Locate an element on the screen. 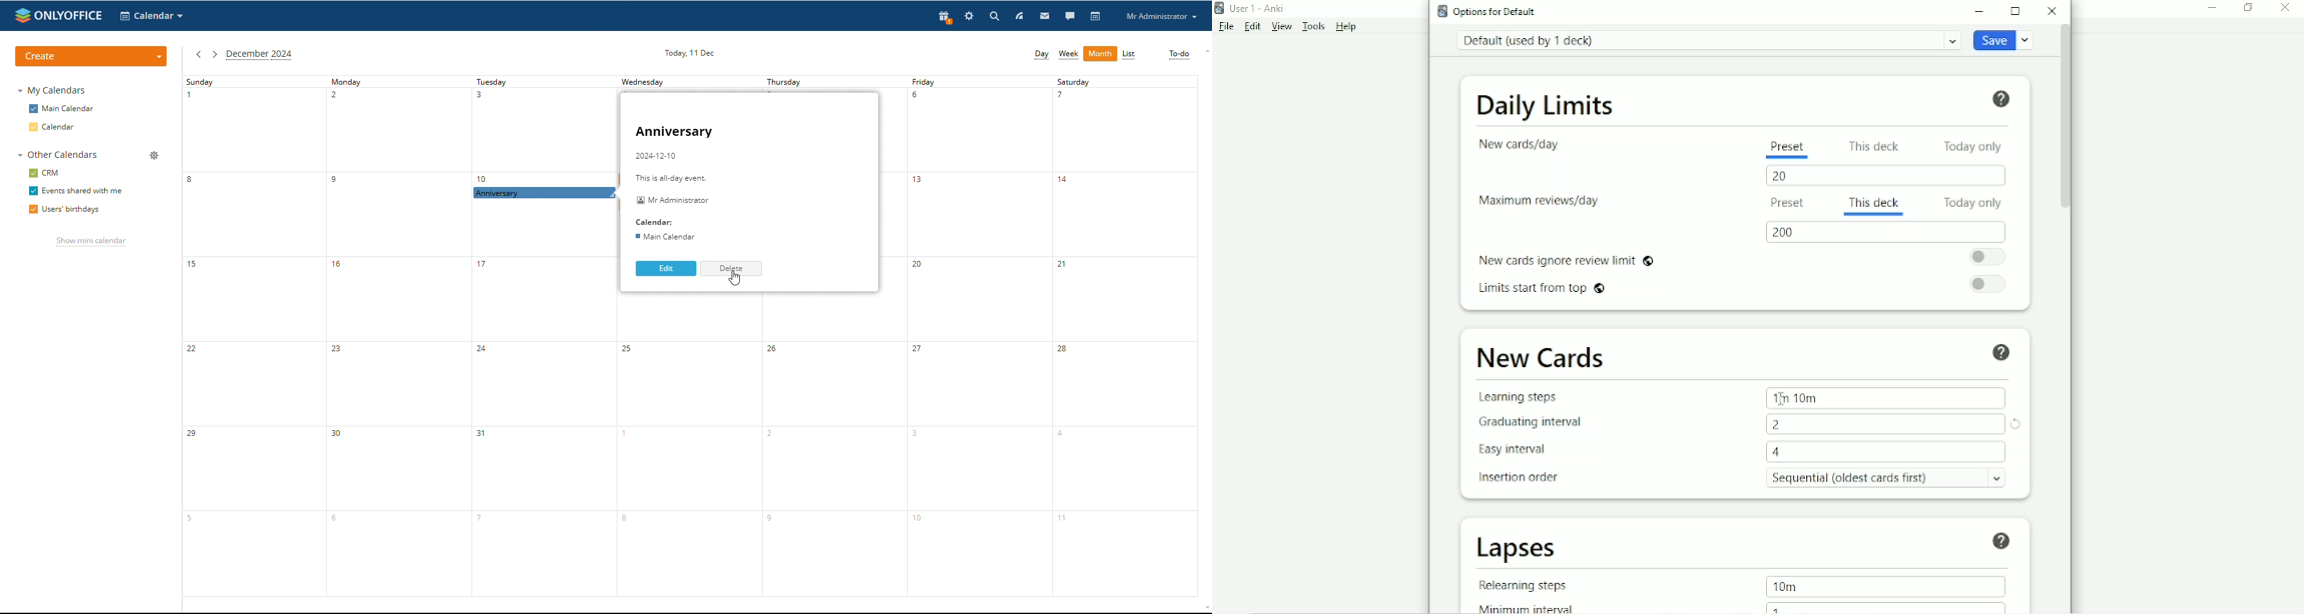 This screenshot has height=616, width=2324. present is located at coordinates (946, 18).